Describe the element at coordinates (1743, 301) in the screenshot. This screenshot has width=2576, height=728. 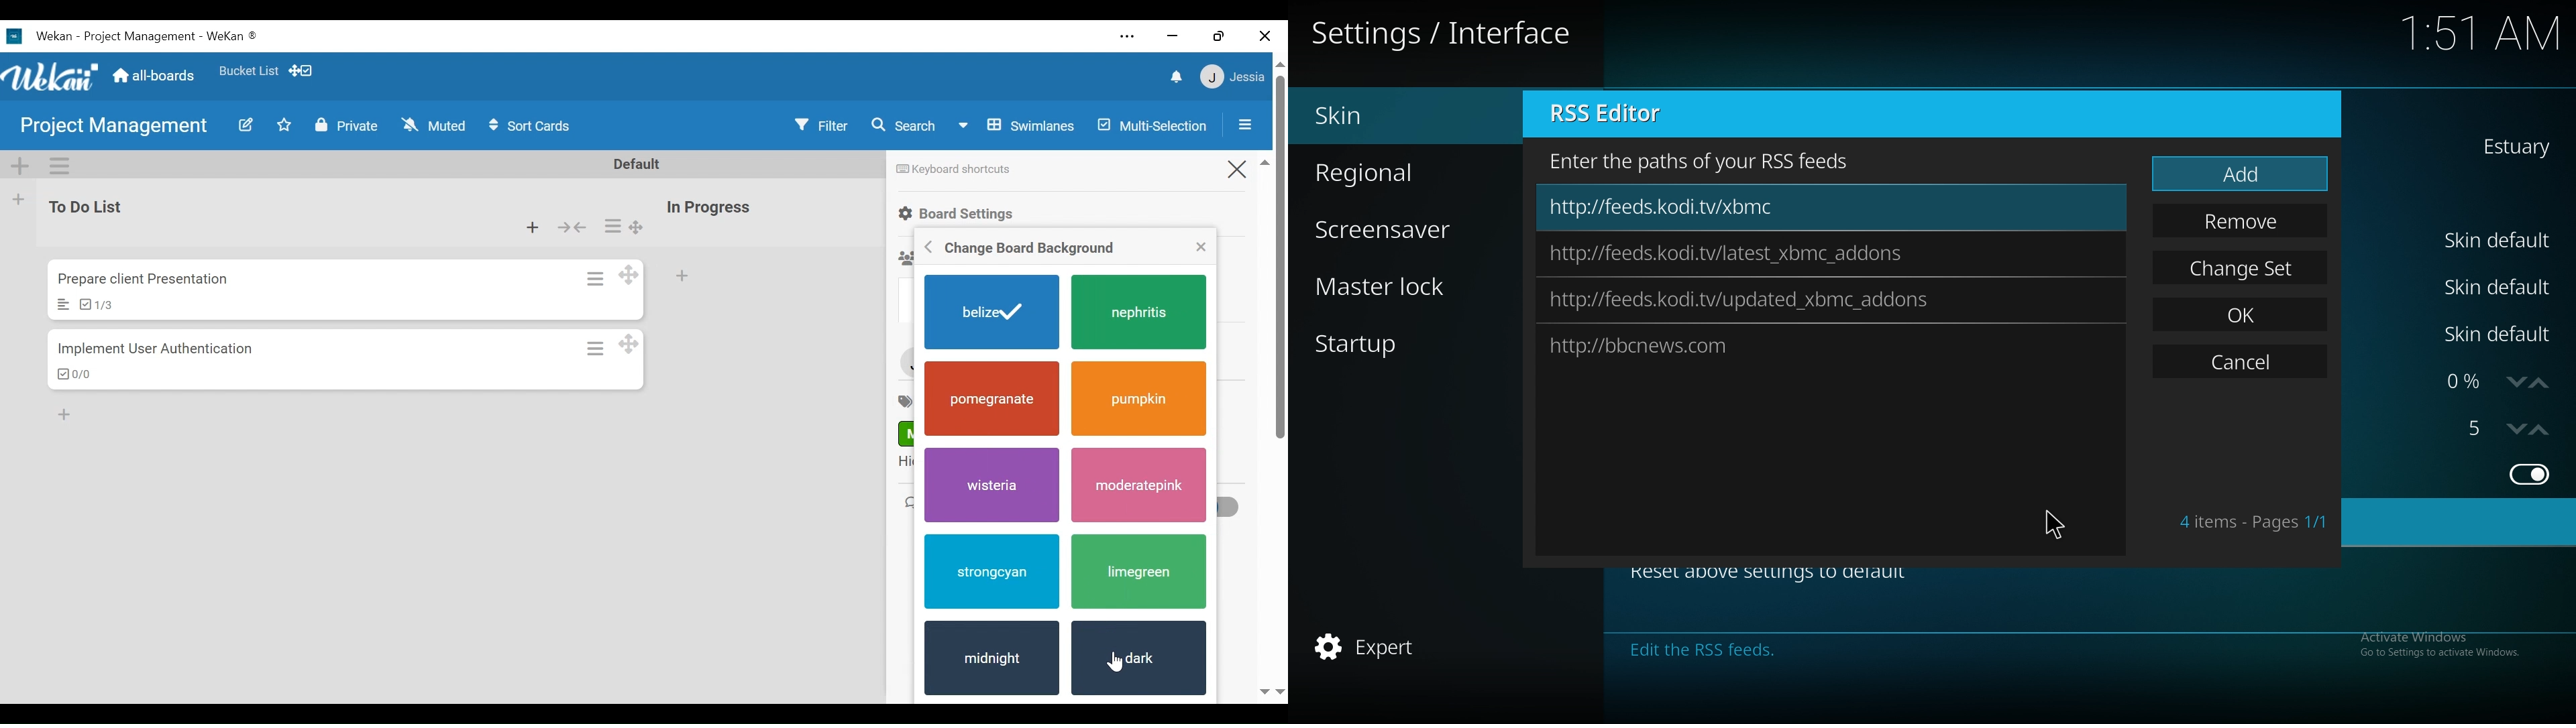
I see `path` at that location.